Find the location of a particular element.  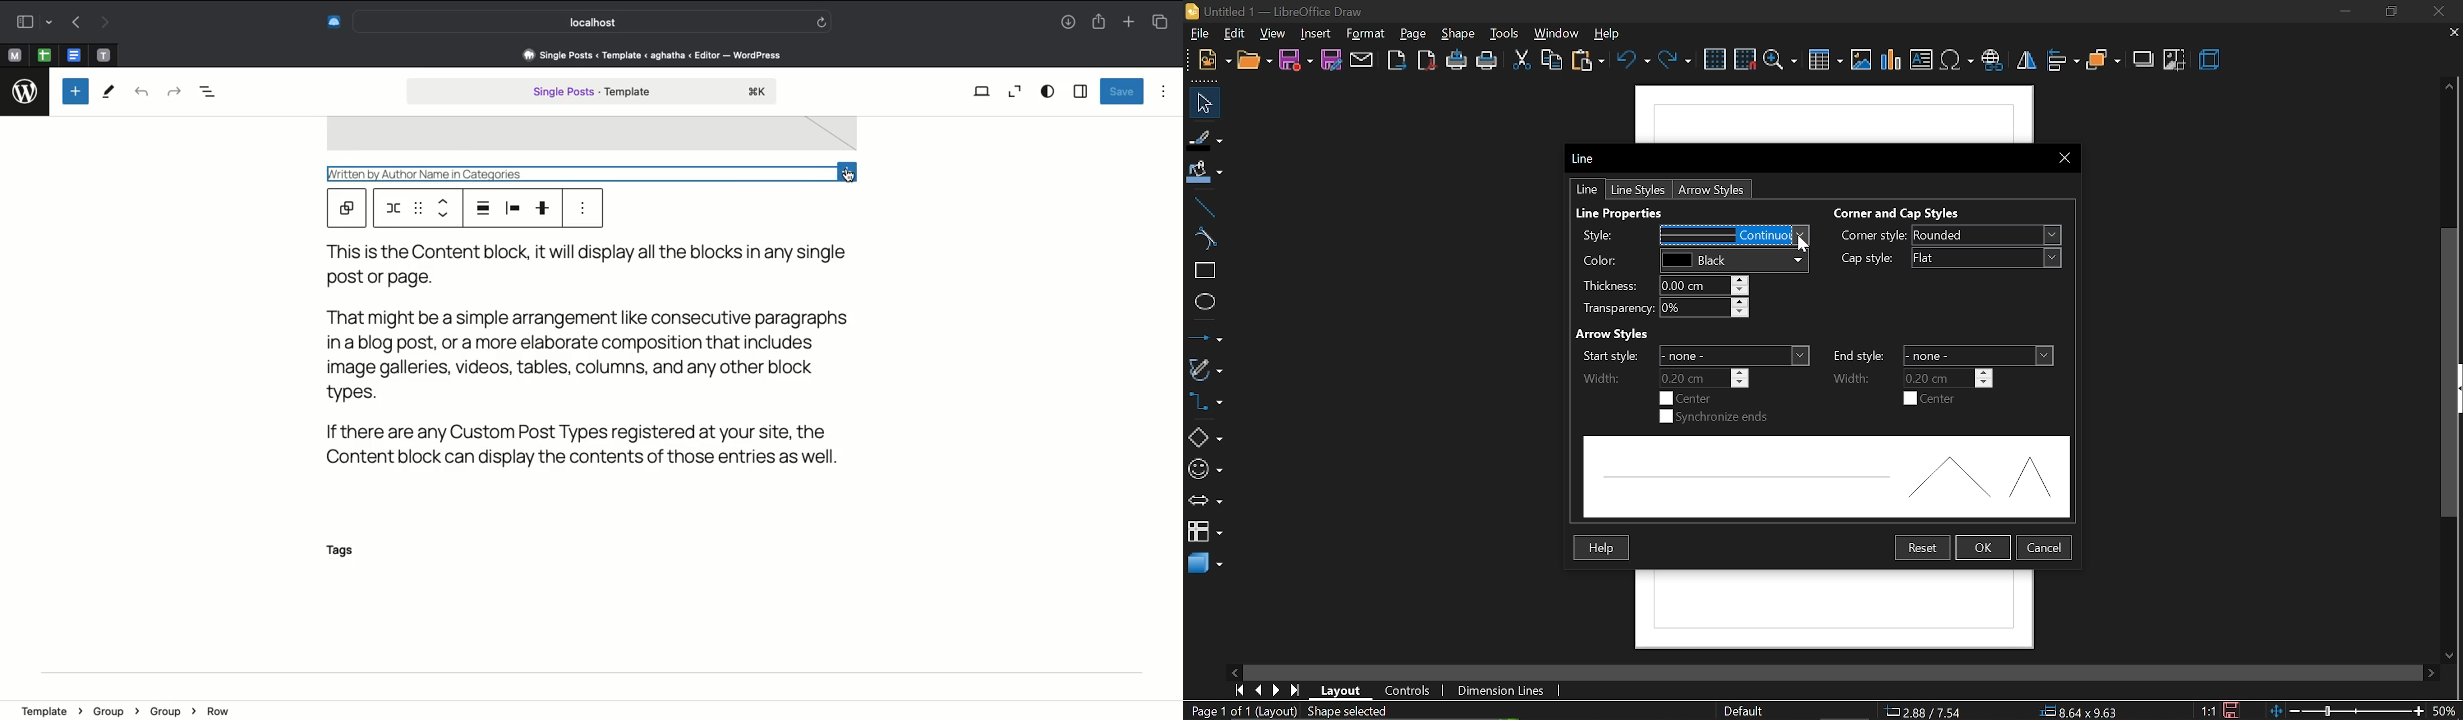

connectors is located at coordinates (1207, 402).